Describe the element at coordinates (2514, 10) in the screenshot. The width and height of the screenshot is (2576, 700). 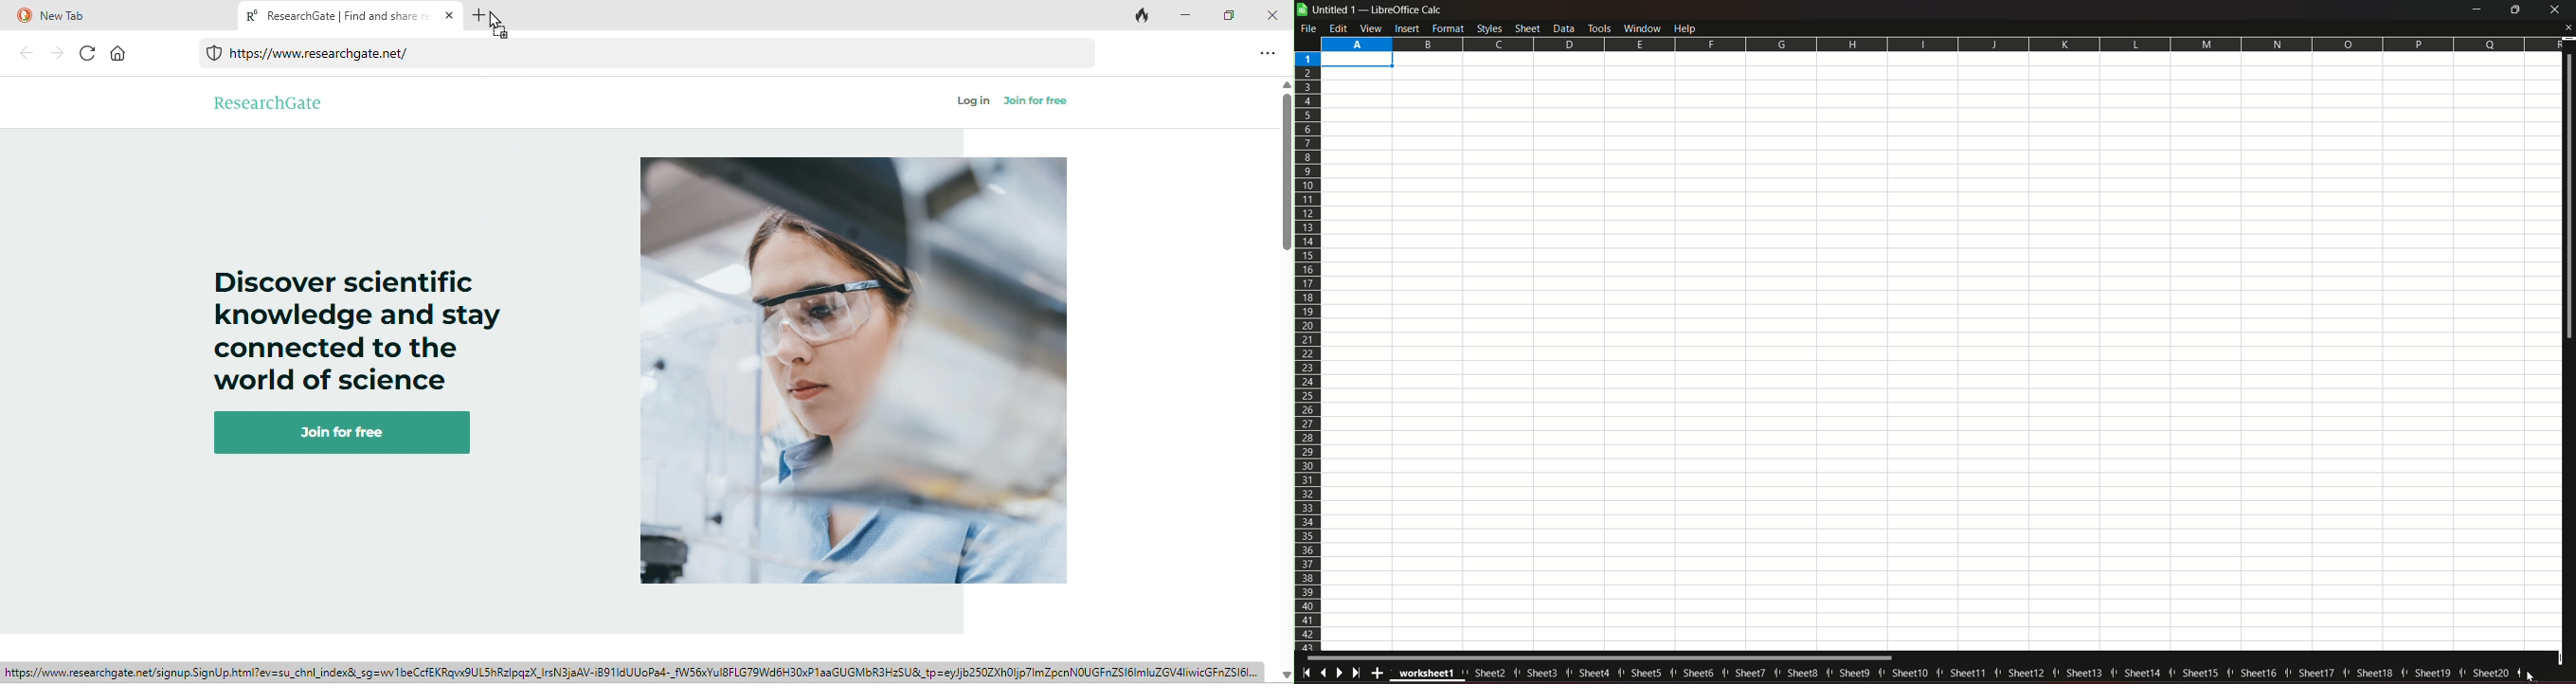
I see `minimize/maximize` at that location.